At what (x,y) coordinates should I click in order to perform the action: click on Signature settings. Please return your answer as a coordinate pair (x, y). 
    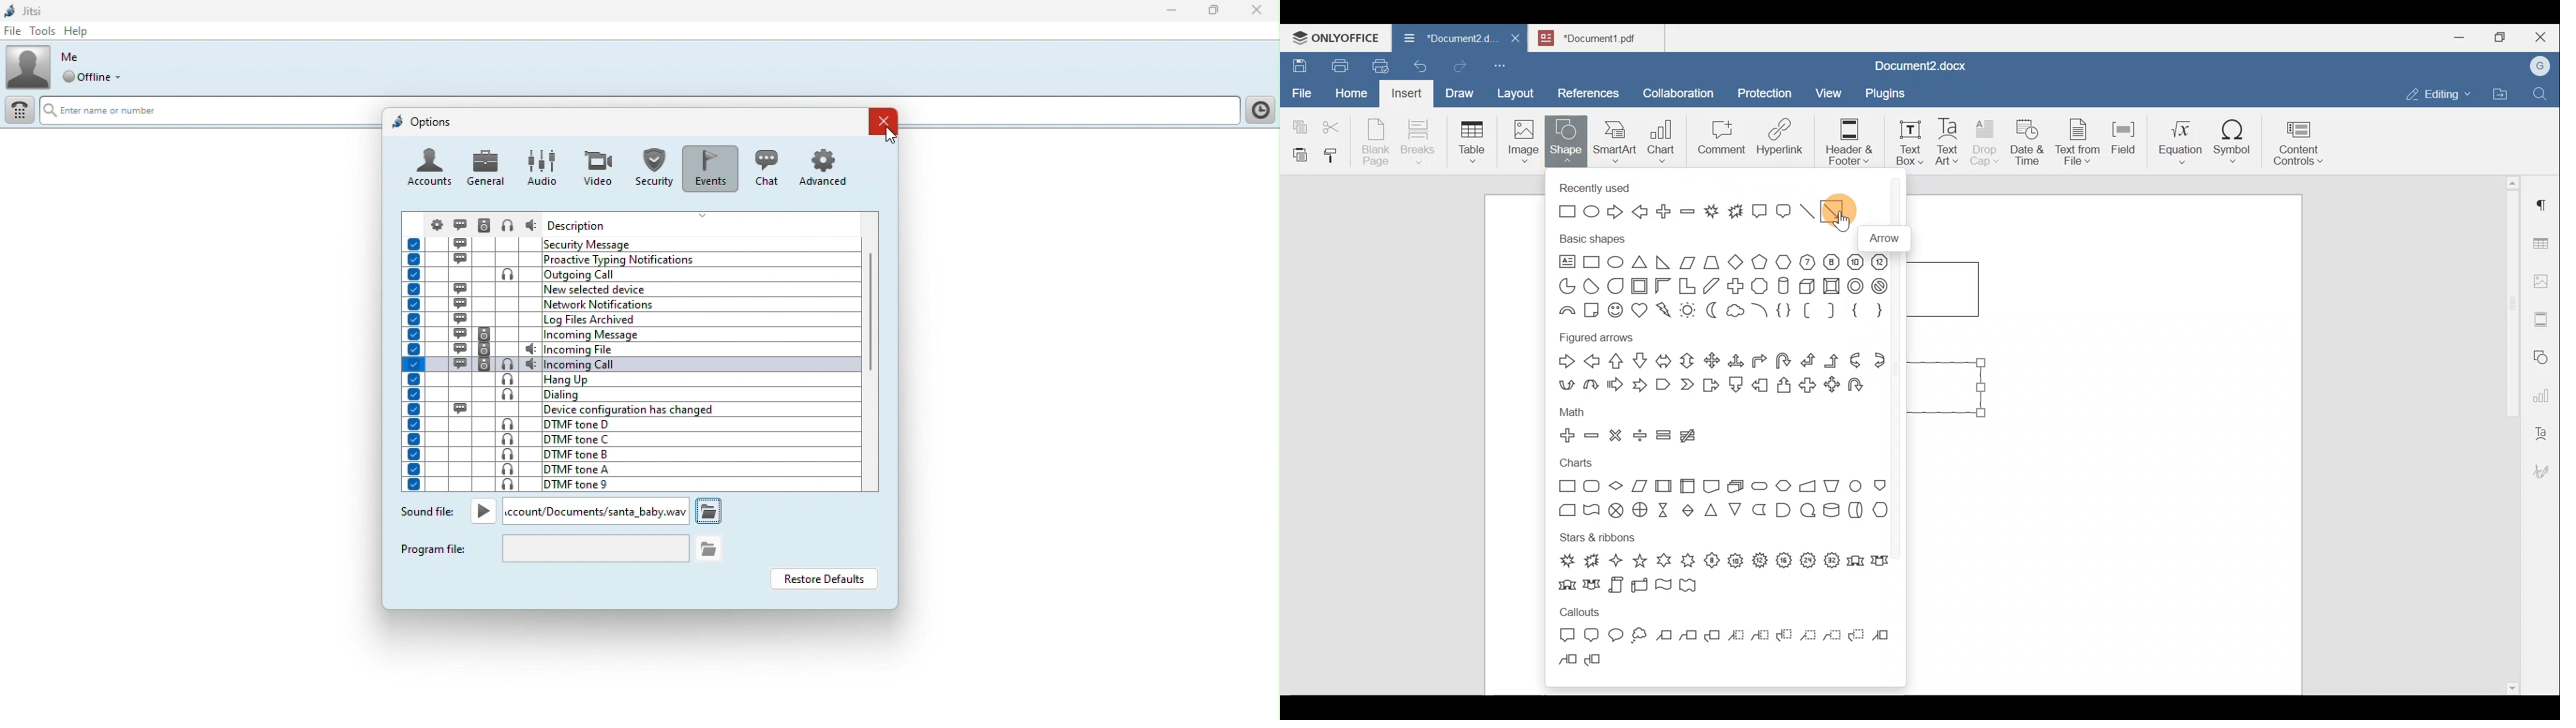
    Looking at the image, I should click on (2545, 467).